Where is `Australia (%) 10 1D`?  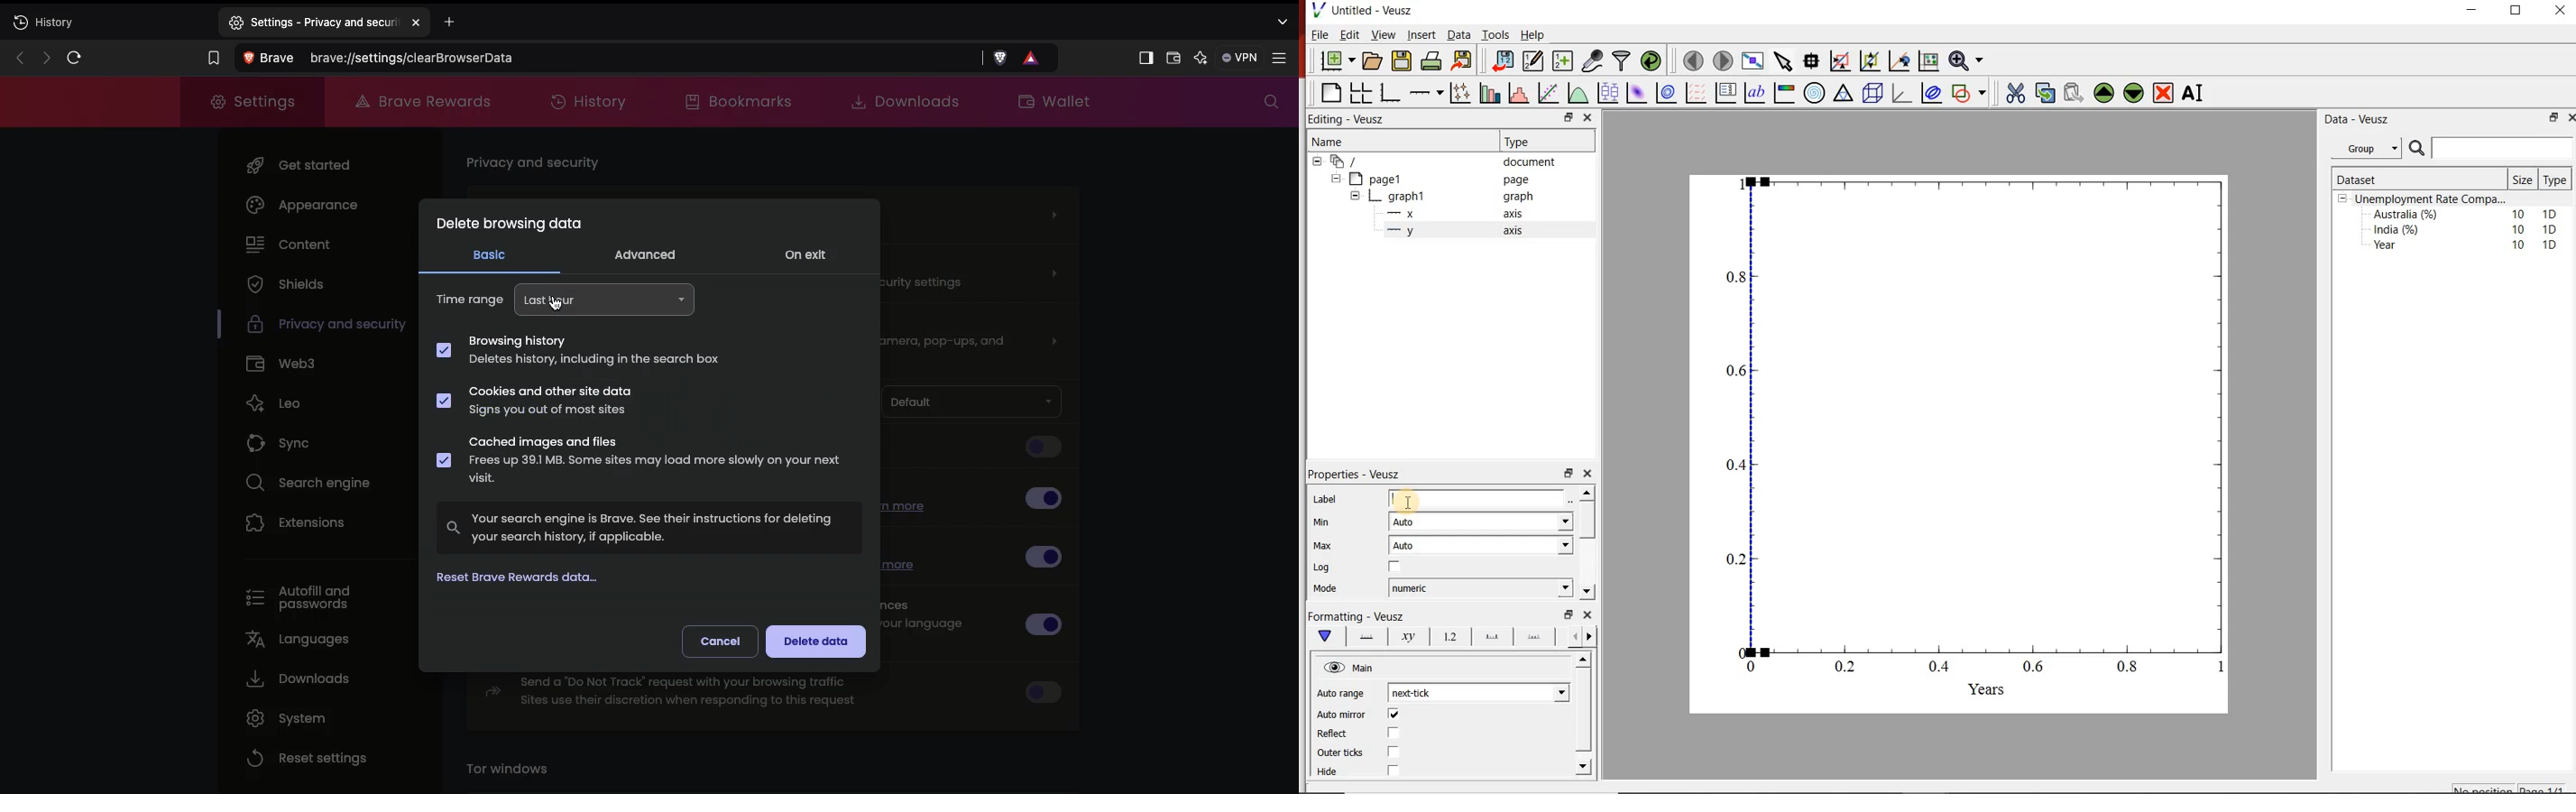 Australia (%) 10 1D is located at coordinates (2467, 214).